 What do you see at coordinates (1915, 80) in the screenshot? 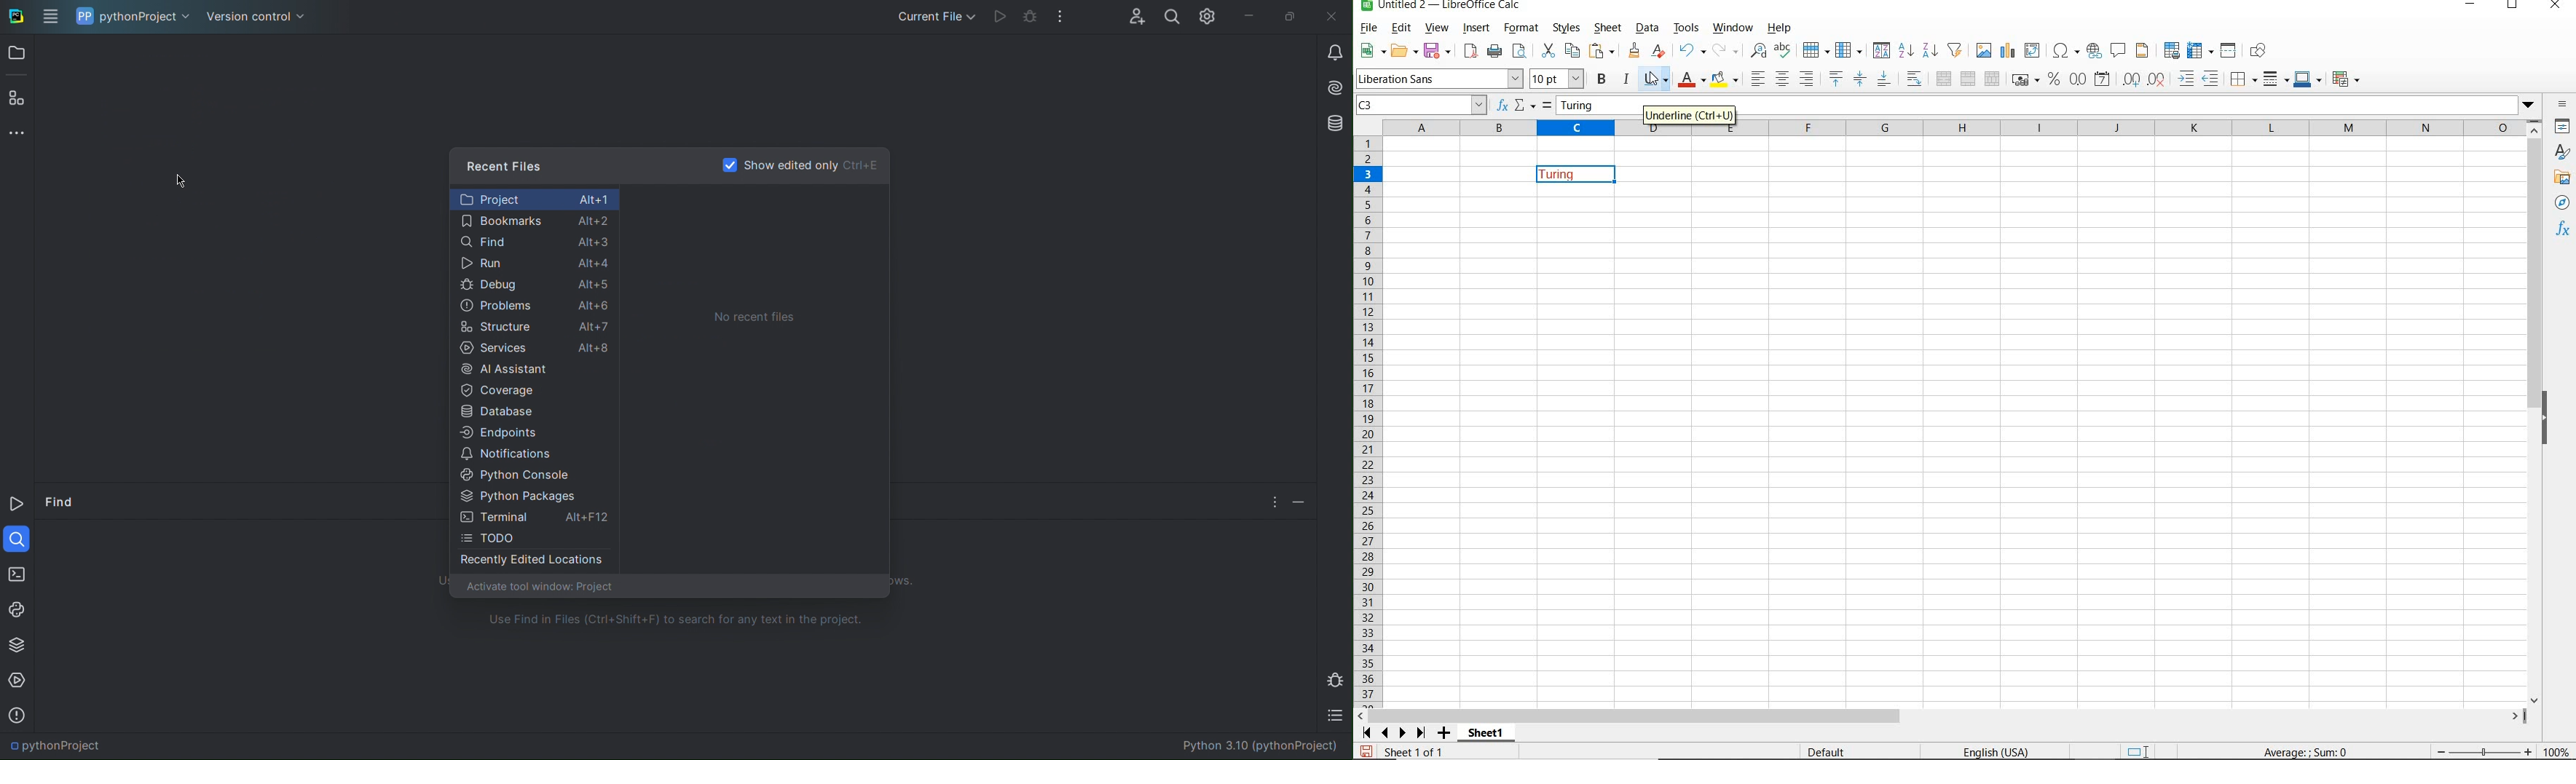
I see `WRAP TEXT` at bounding box center [1915, 80].